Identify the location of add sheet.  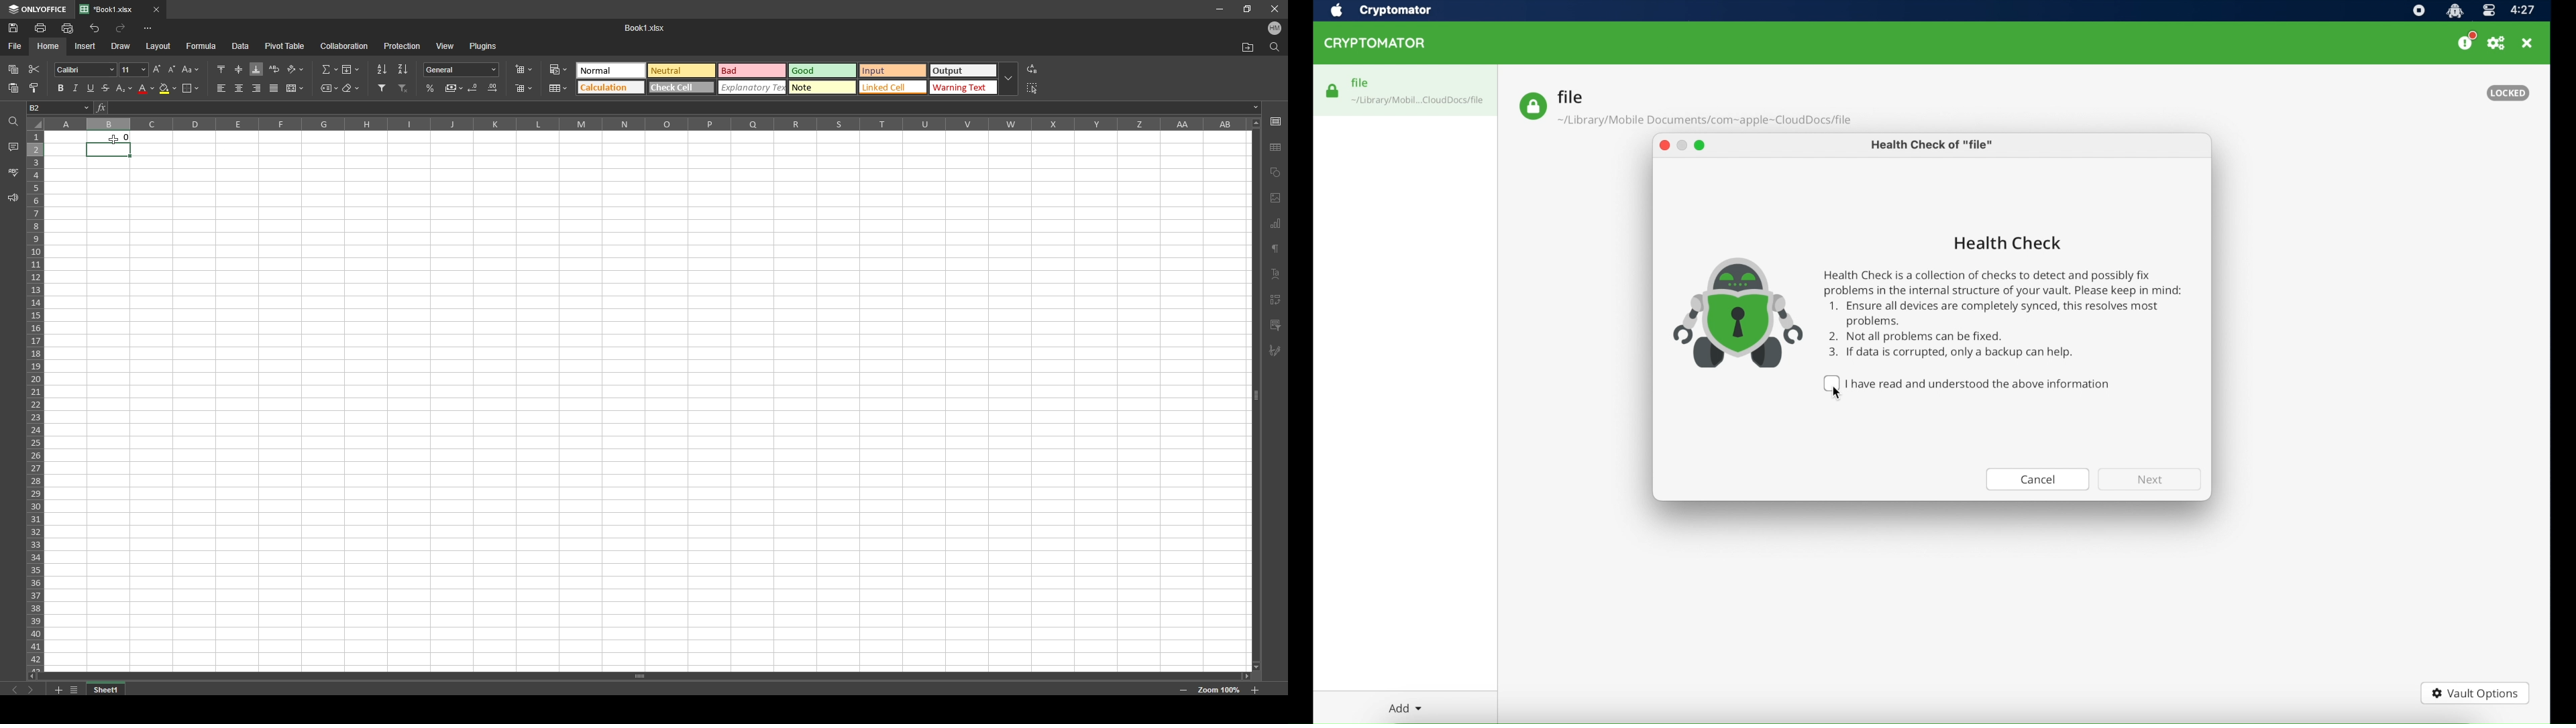
(58, 690).